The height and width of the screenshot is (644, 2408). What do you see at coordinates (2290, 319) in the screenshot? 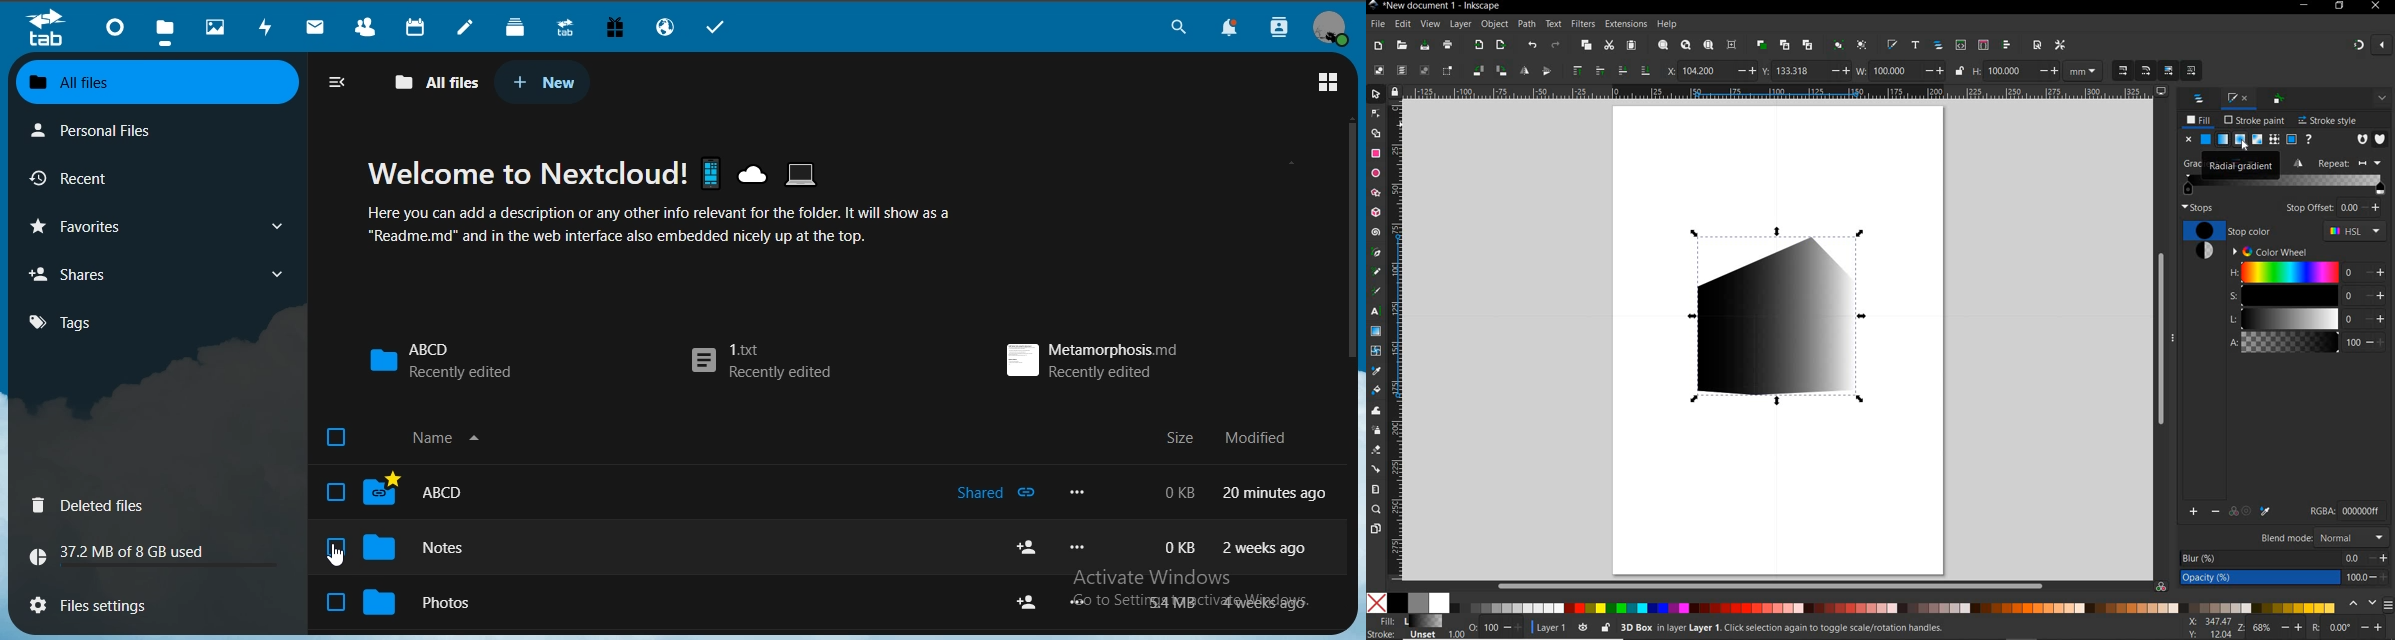
I see `L` at bounding box center [2290, 319].